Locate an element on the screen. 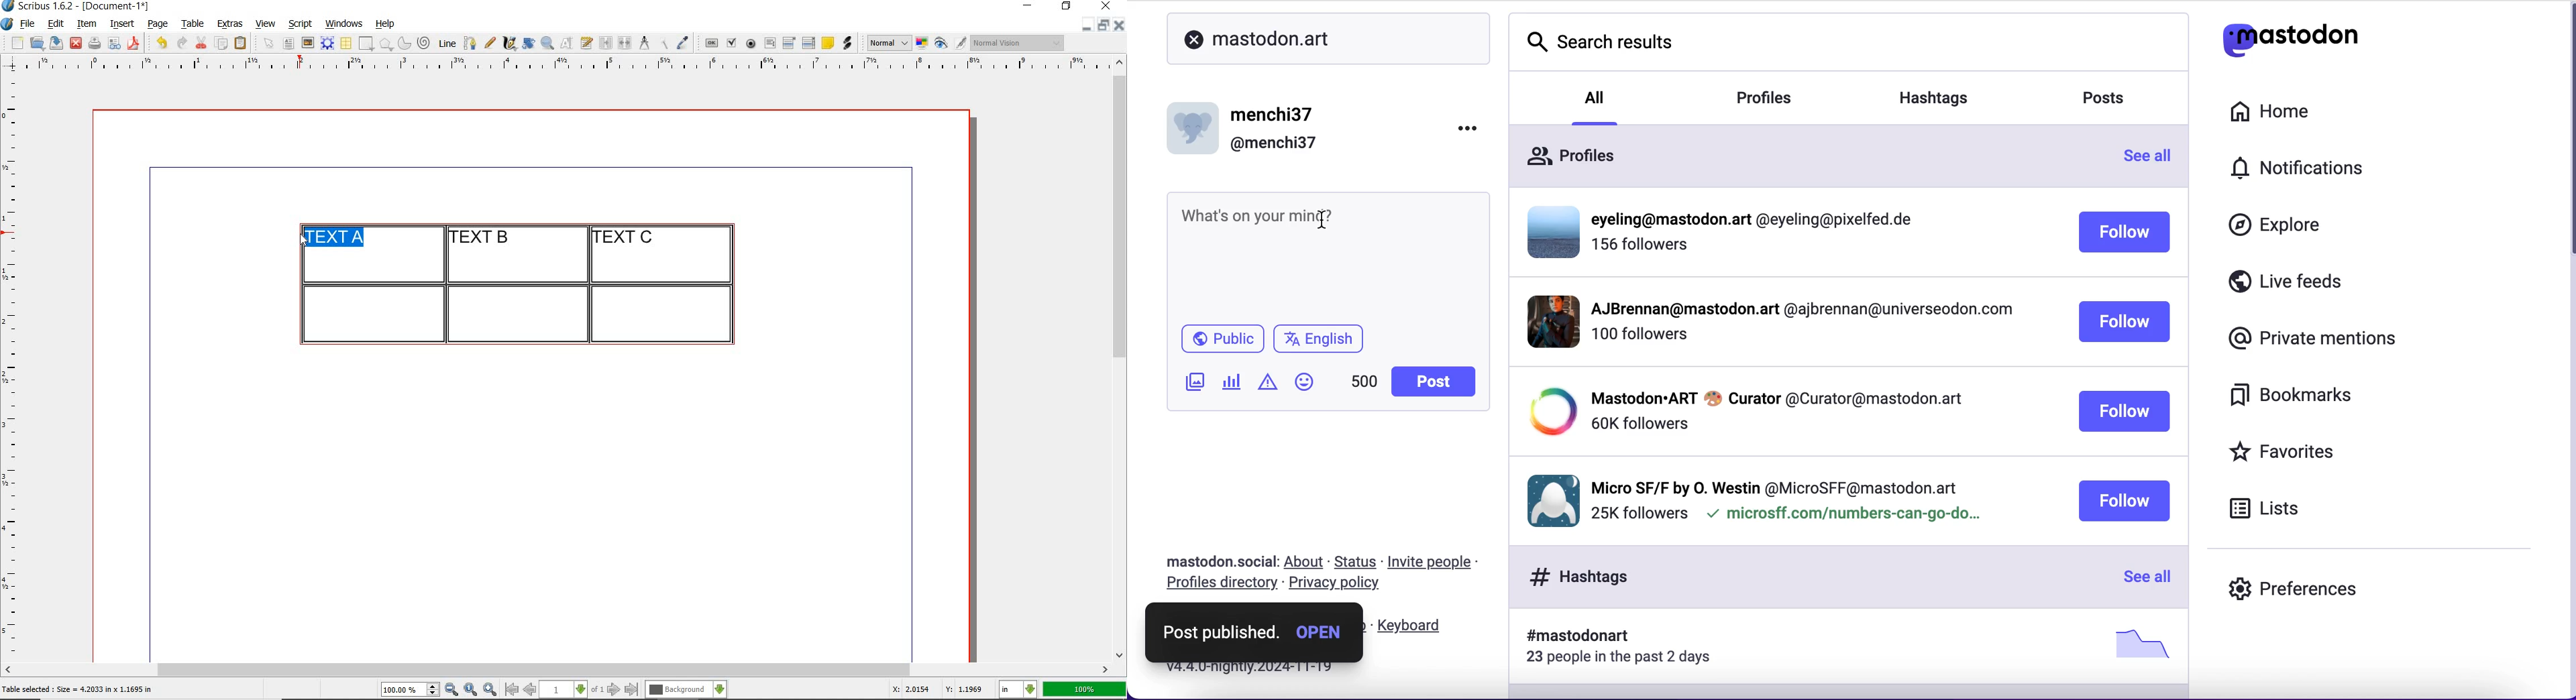 The height and width of the screenshot is (700, 2576). all is located at coordinates (1596, 96).